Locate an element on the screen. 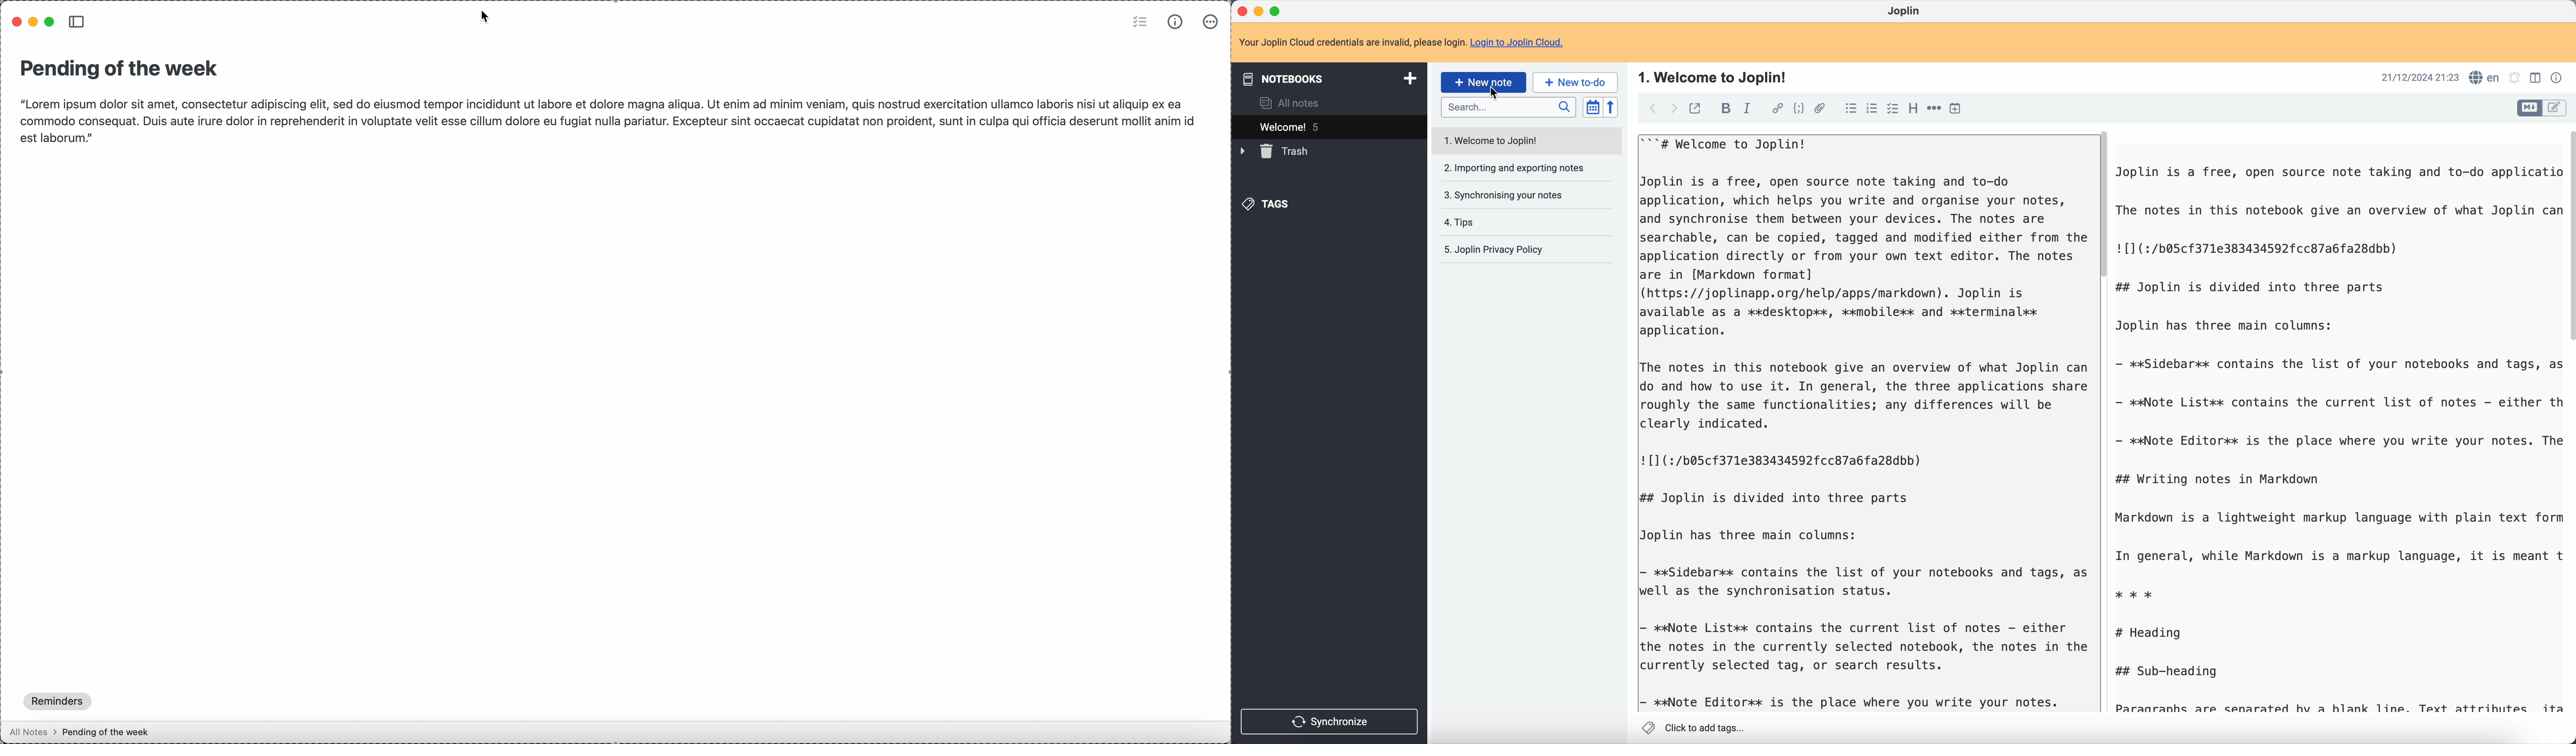  scroll bar is located at coordinates (2101, 207).